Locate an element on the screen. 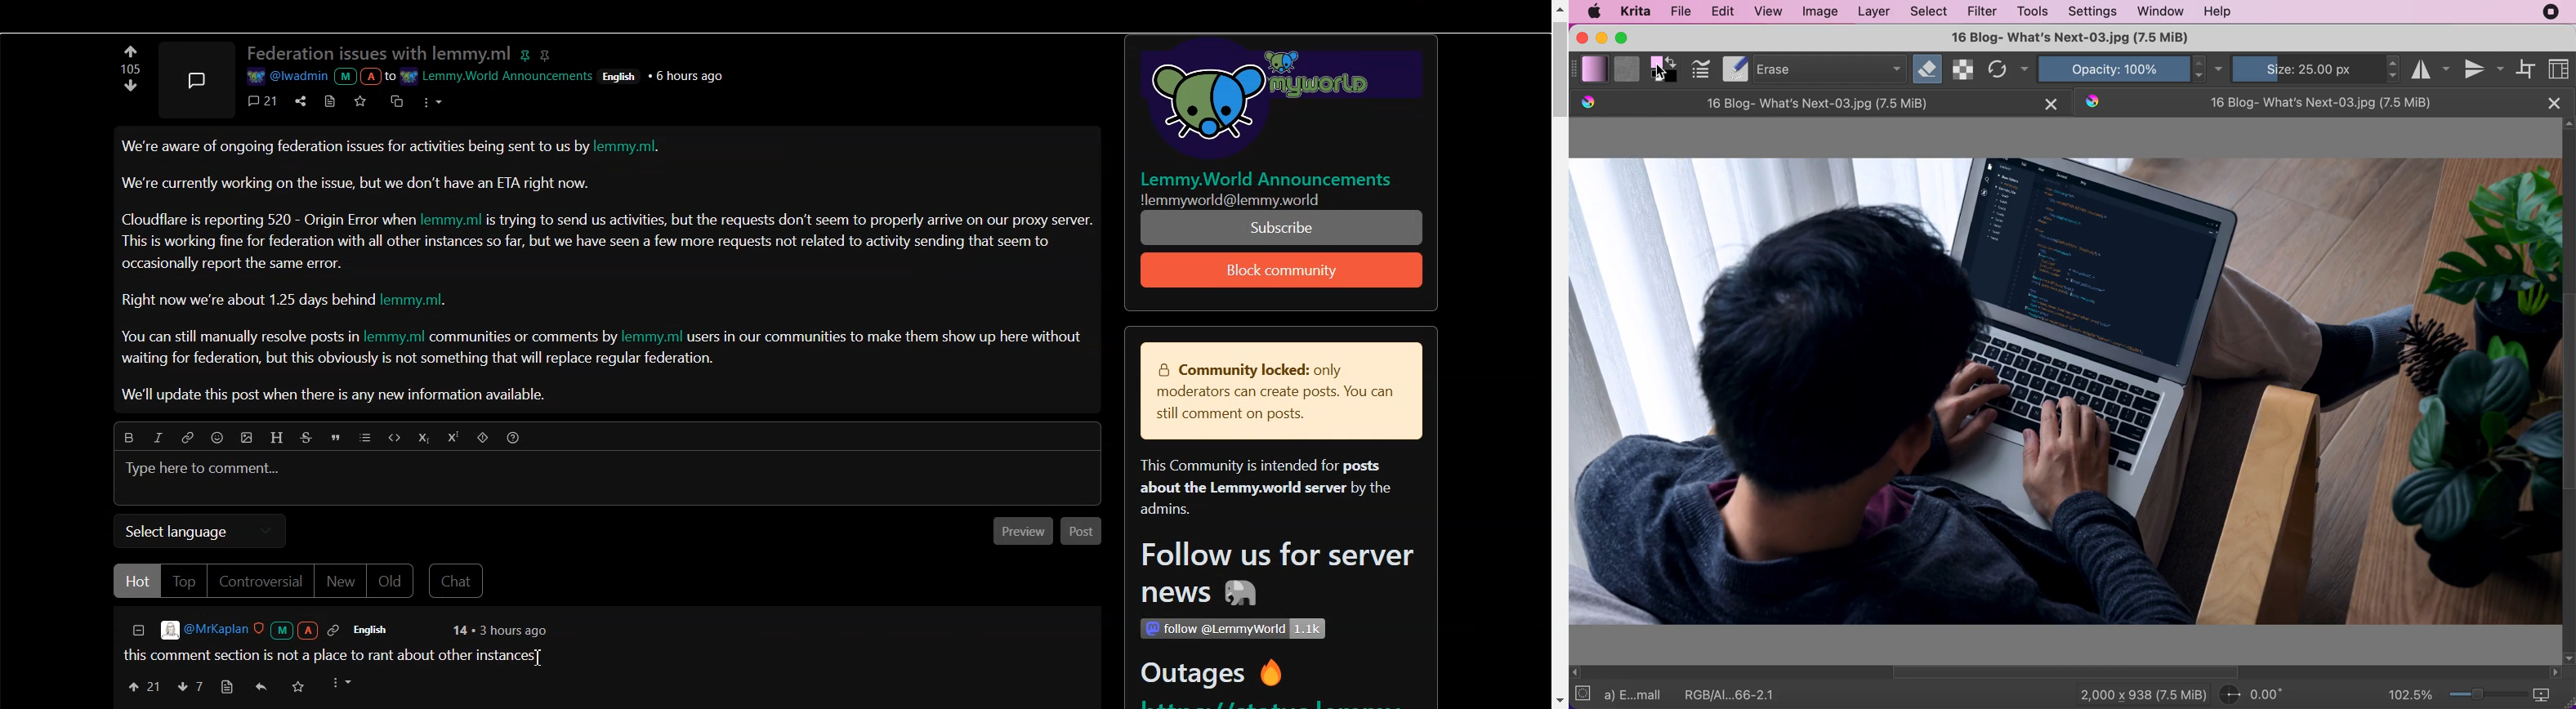 The height and width of the screenshot is (728, 2576). 16 Blog- What's Next-03.jpg (7.5 MiB) is located at coordinates (2306, 102).